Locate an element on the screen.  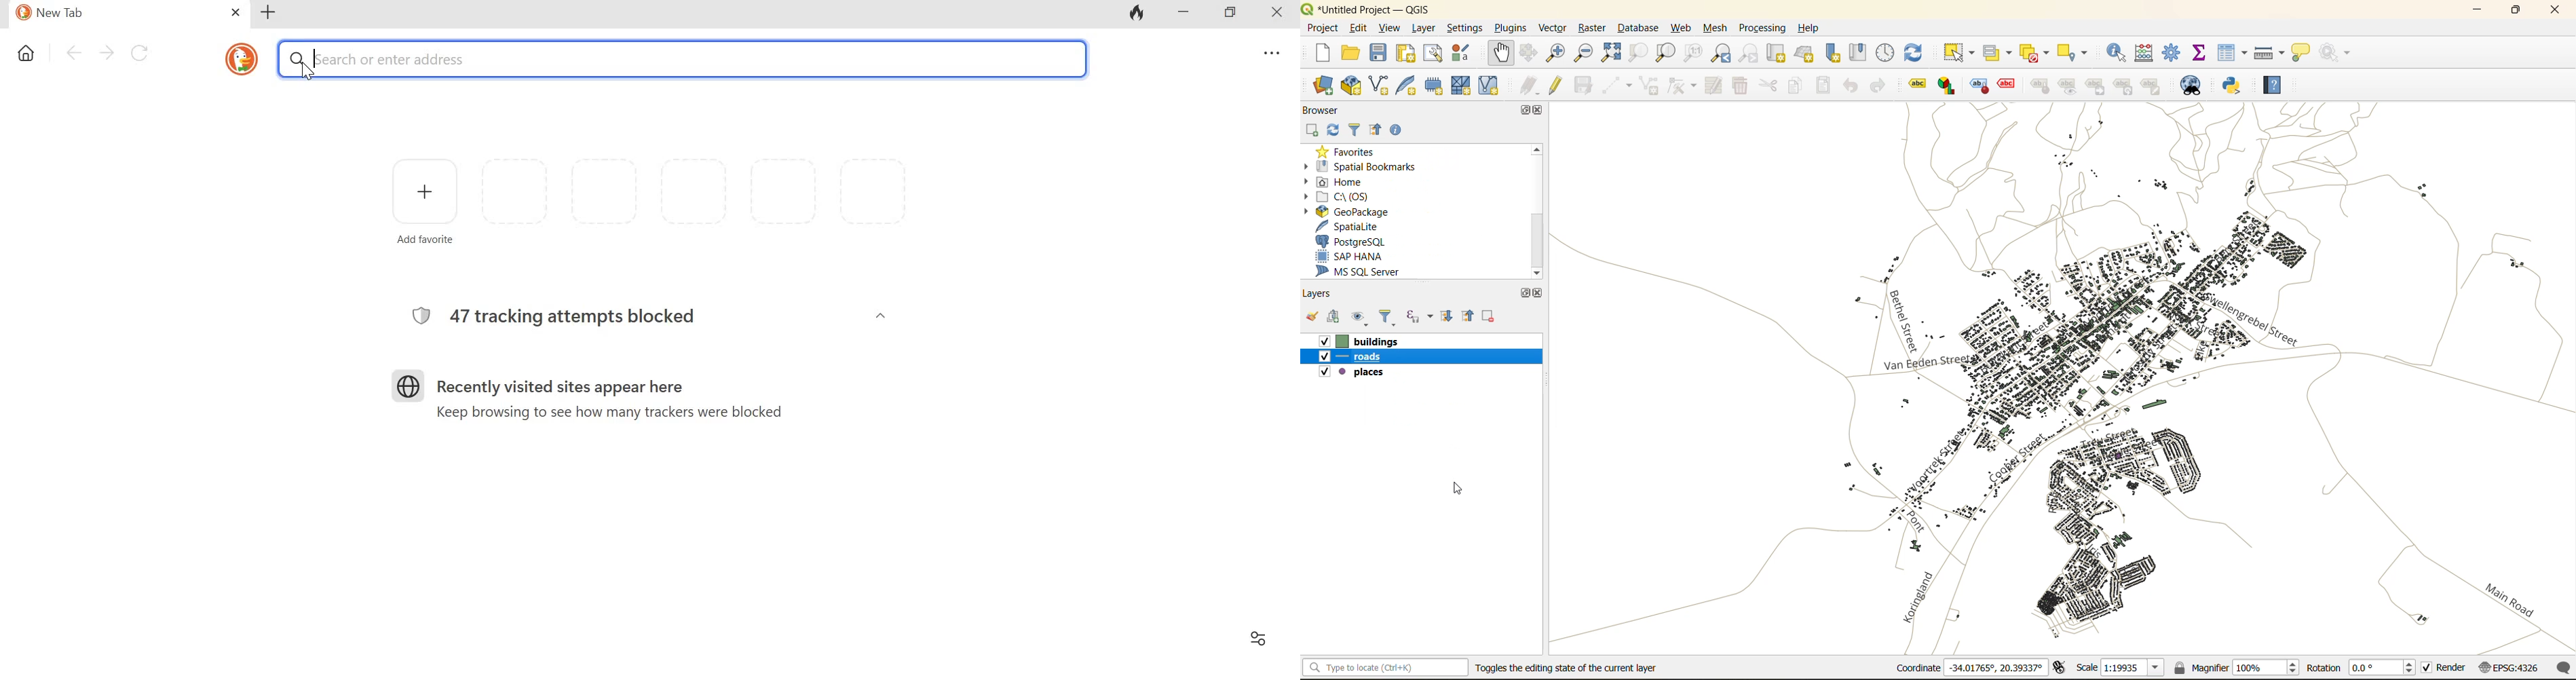
rotation is located at coordinates (2363, 667).